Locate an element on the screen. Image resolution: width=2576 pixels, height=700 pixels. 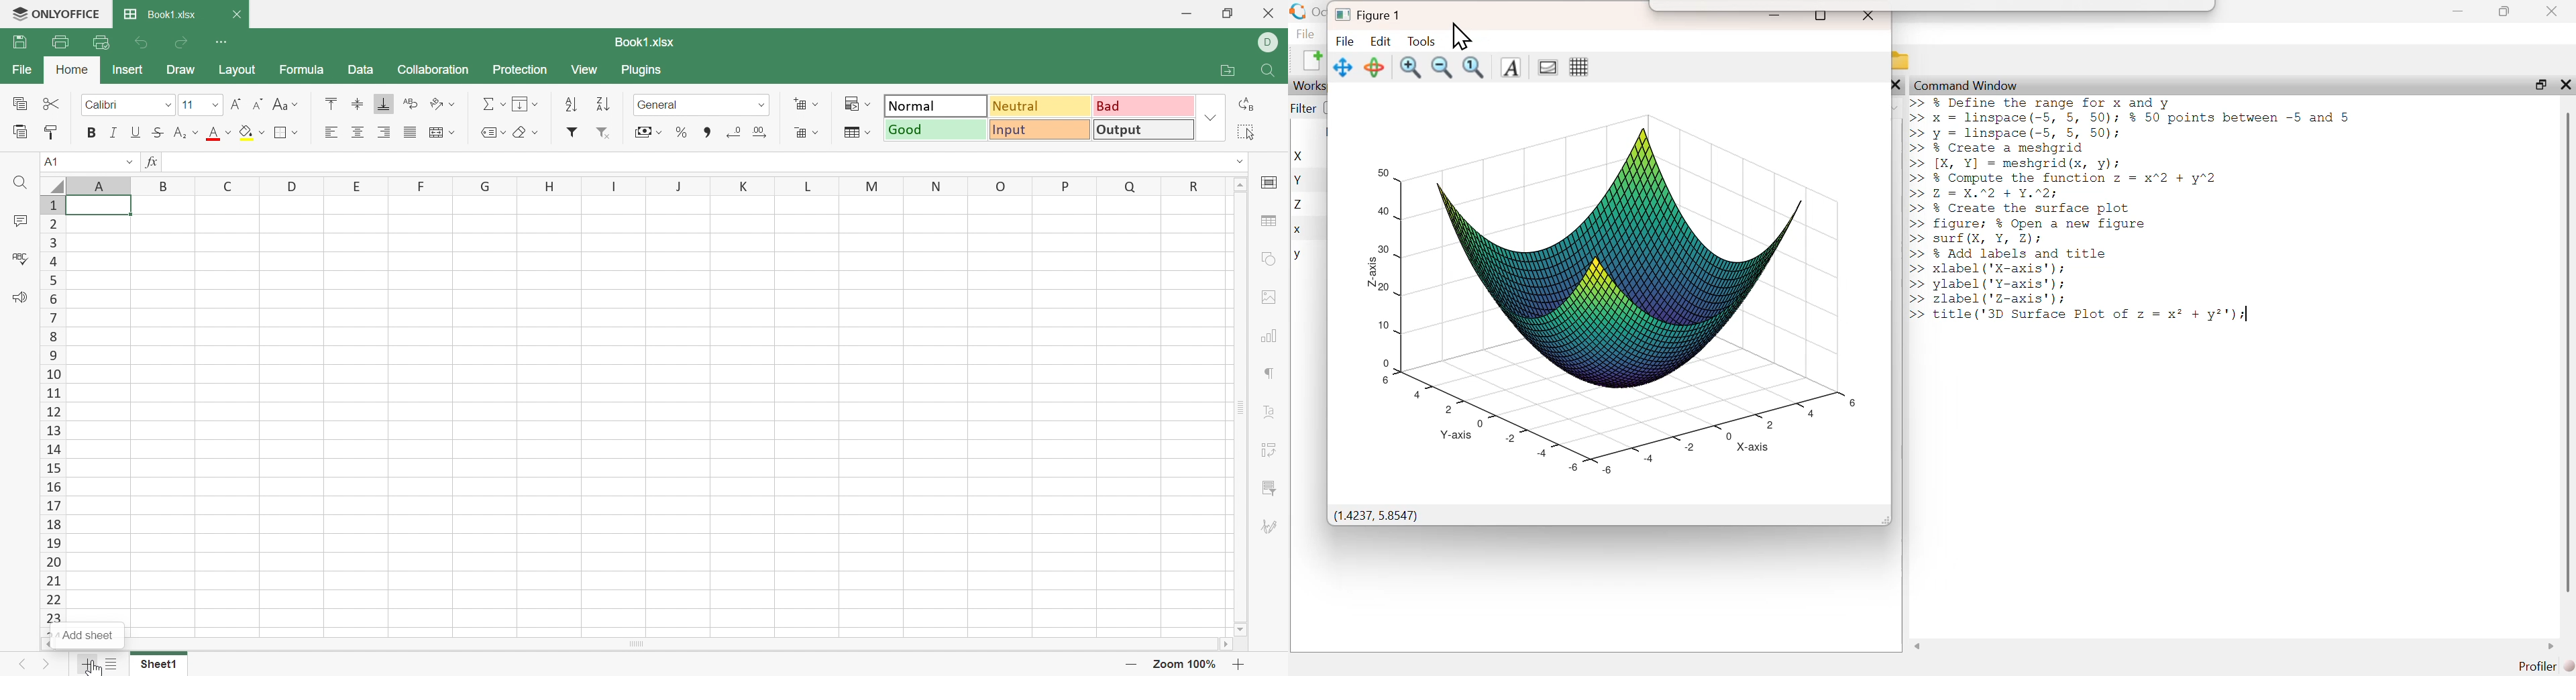
zoom in is located at coordinates (1409, 67).